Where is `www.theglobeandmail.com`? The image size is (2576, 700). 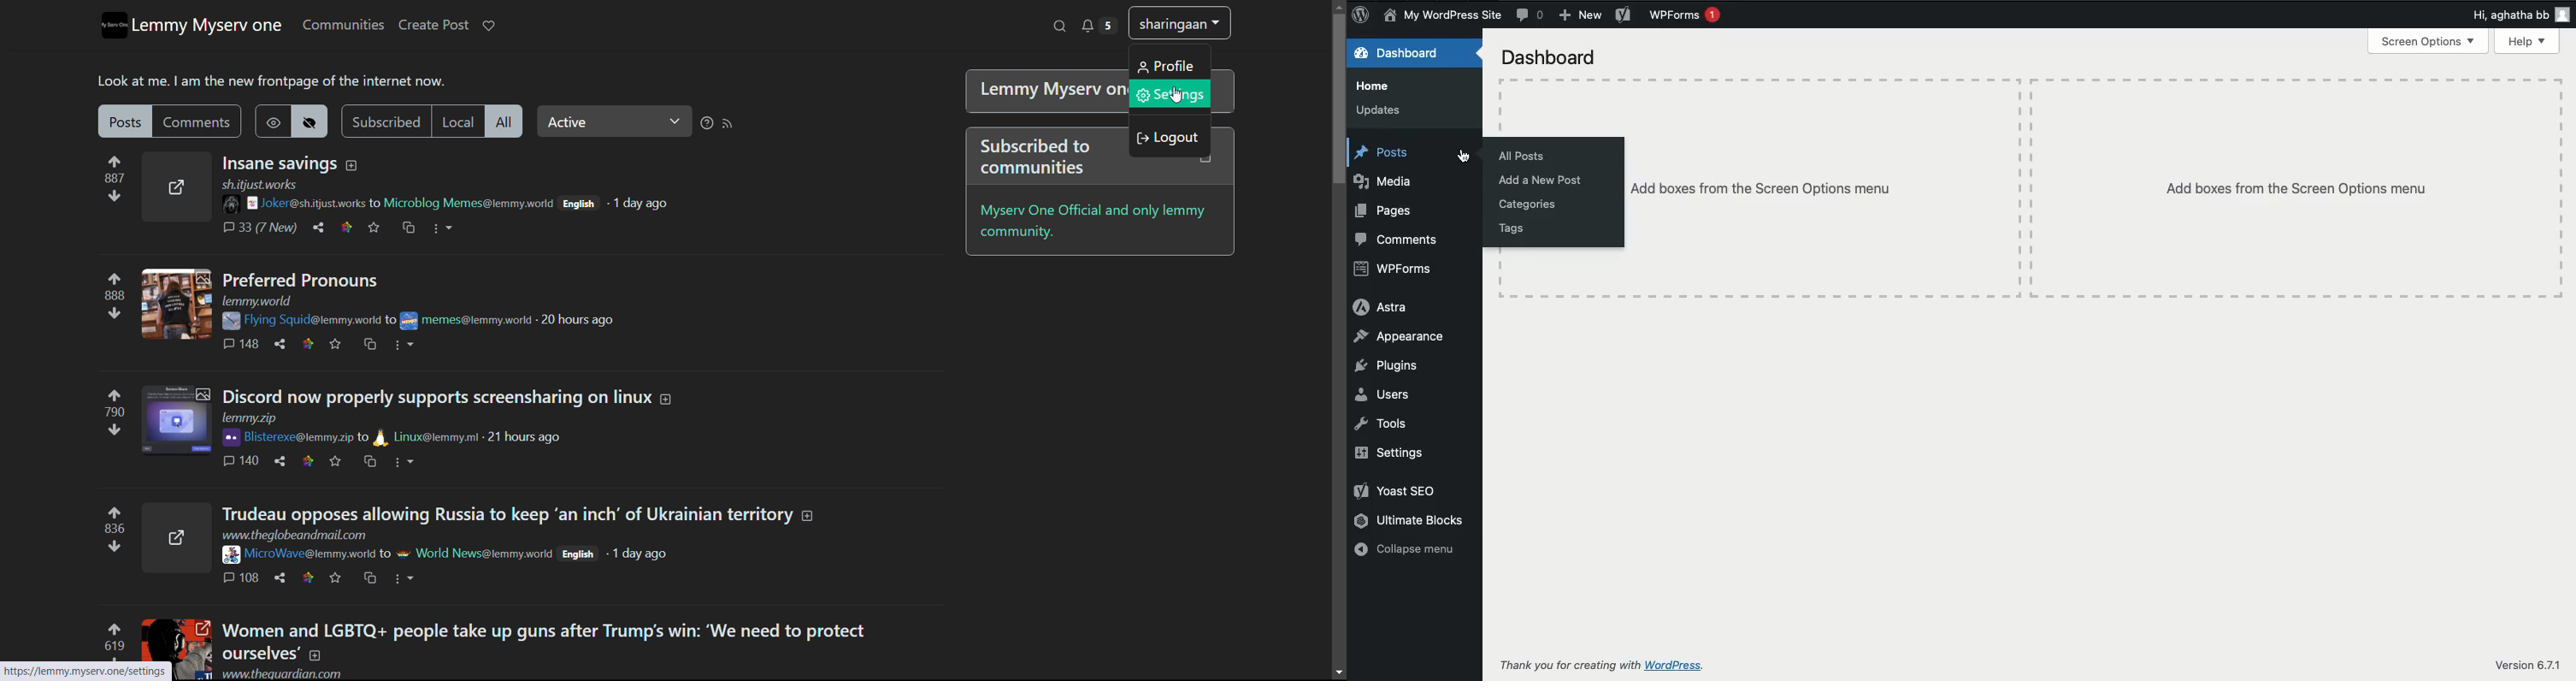
www.theglobeandmail.com is located at coordinates (295, 536).